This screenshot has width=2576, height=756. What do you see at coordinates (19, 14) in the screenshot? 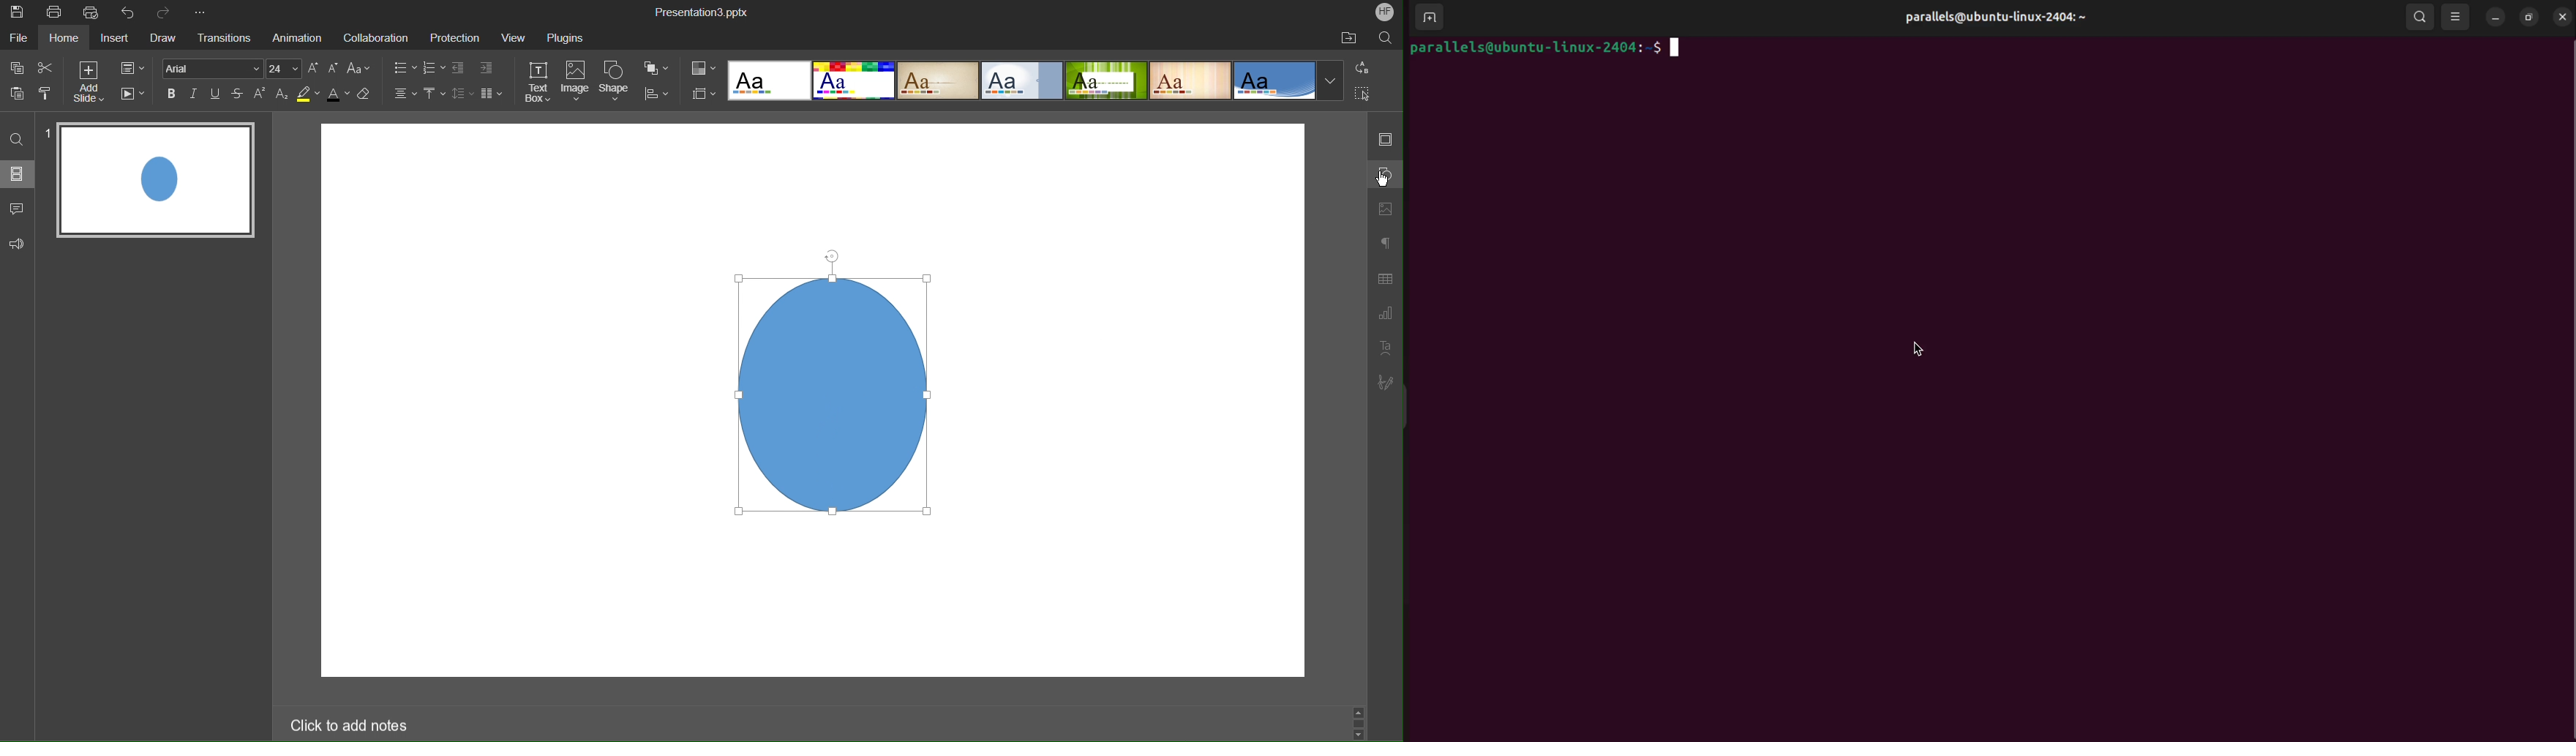
I see `Save` at bounding box center [19, 14].